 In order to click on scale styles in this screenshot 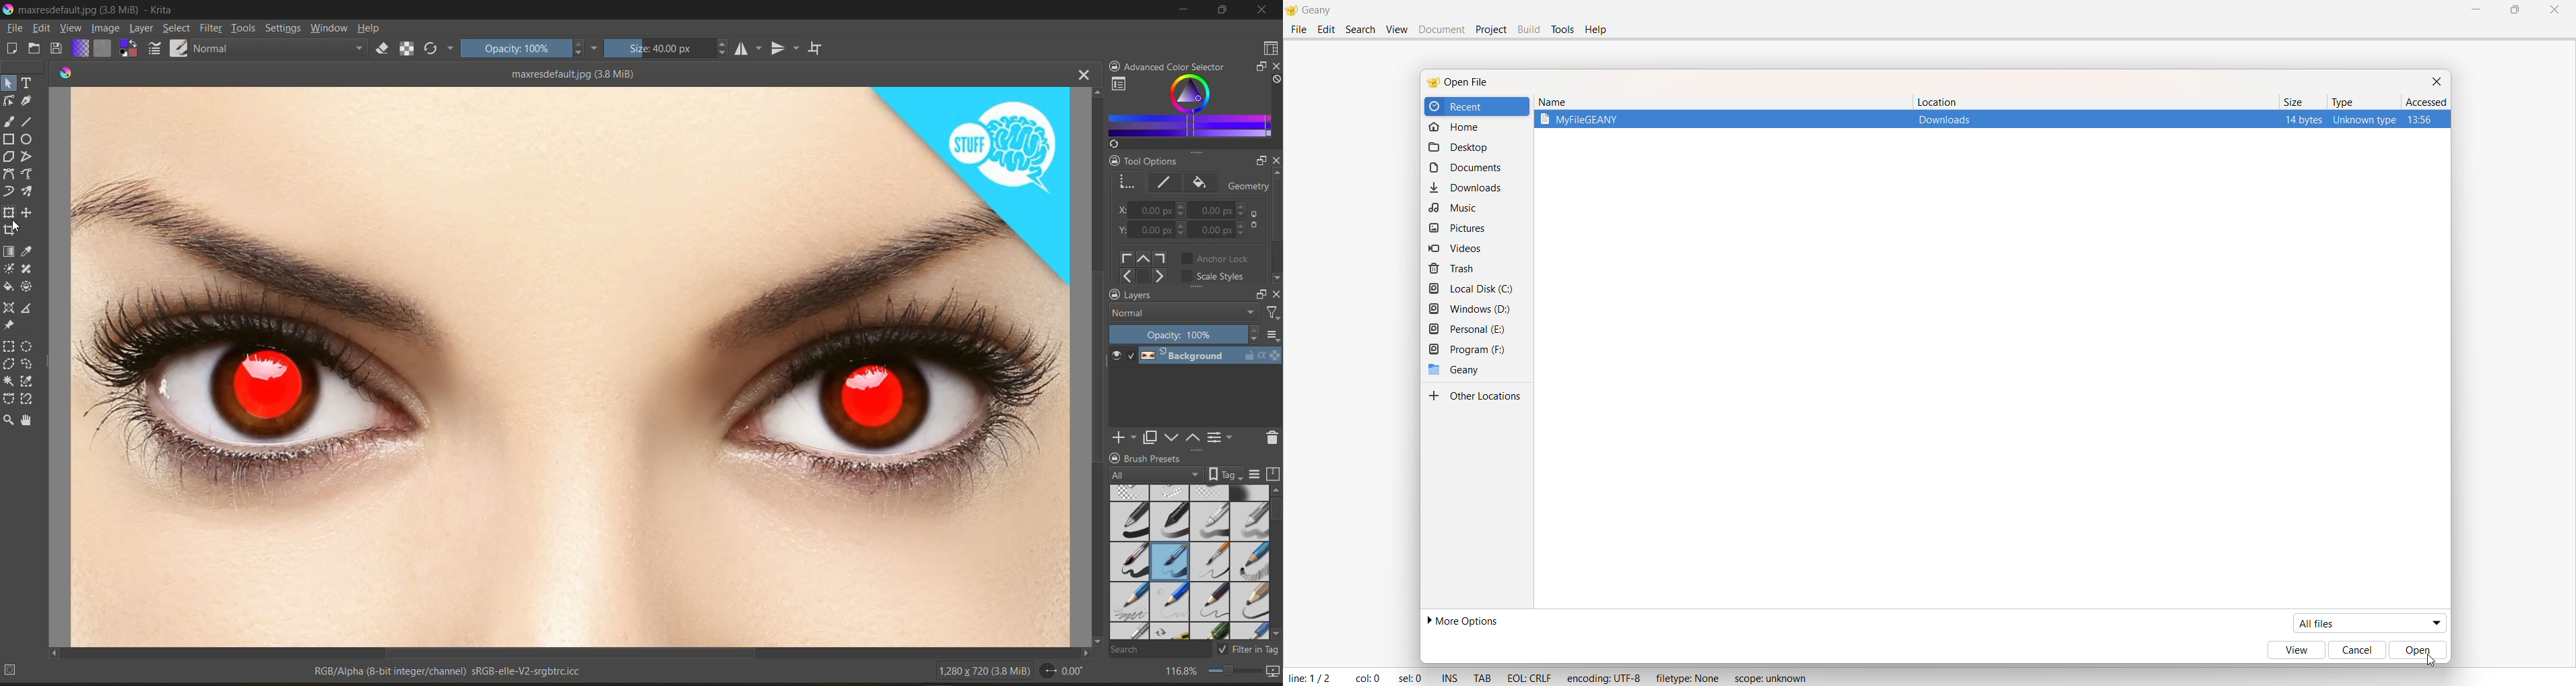, I will do `click(1215, 278)`.